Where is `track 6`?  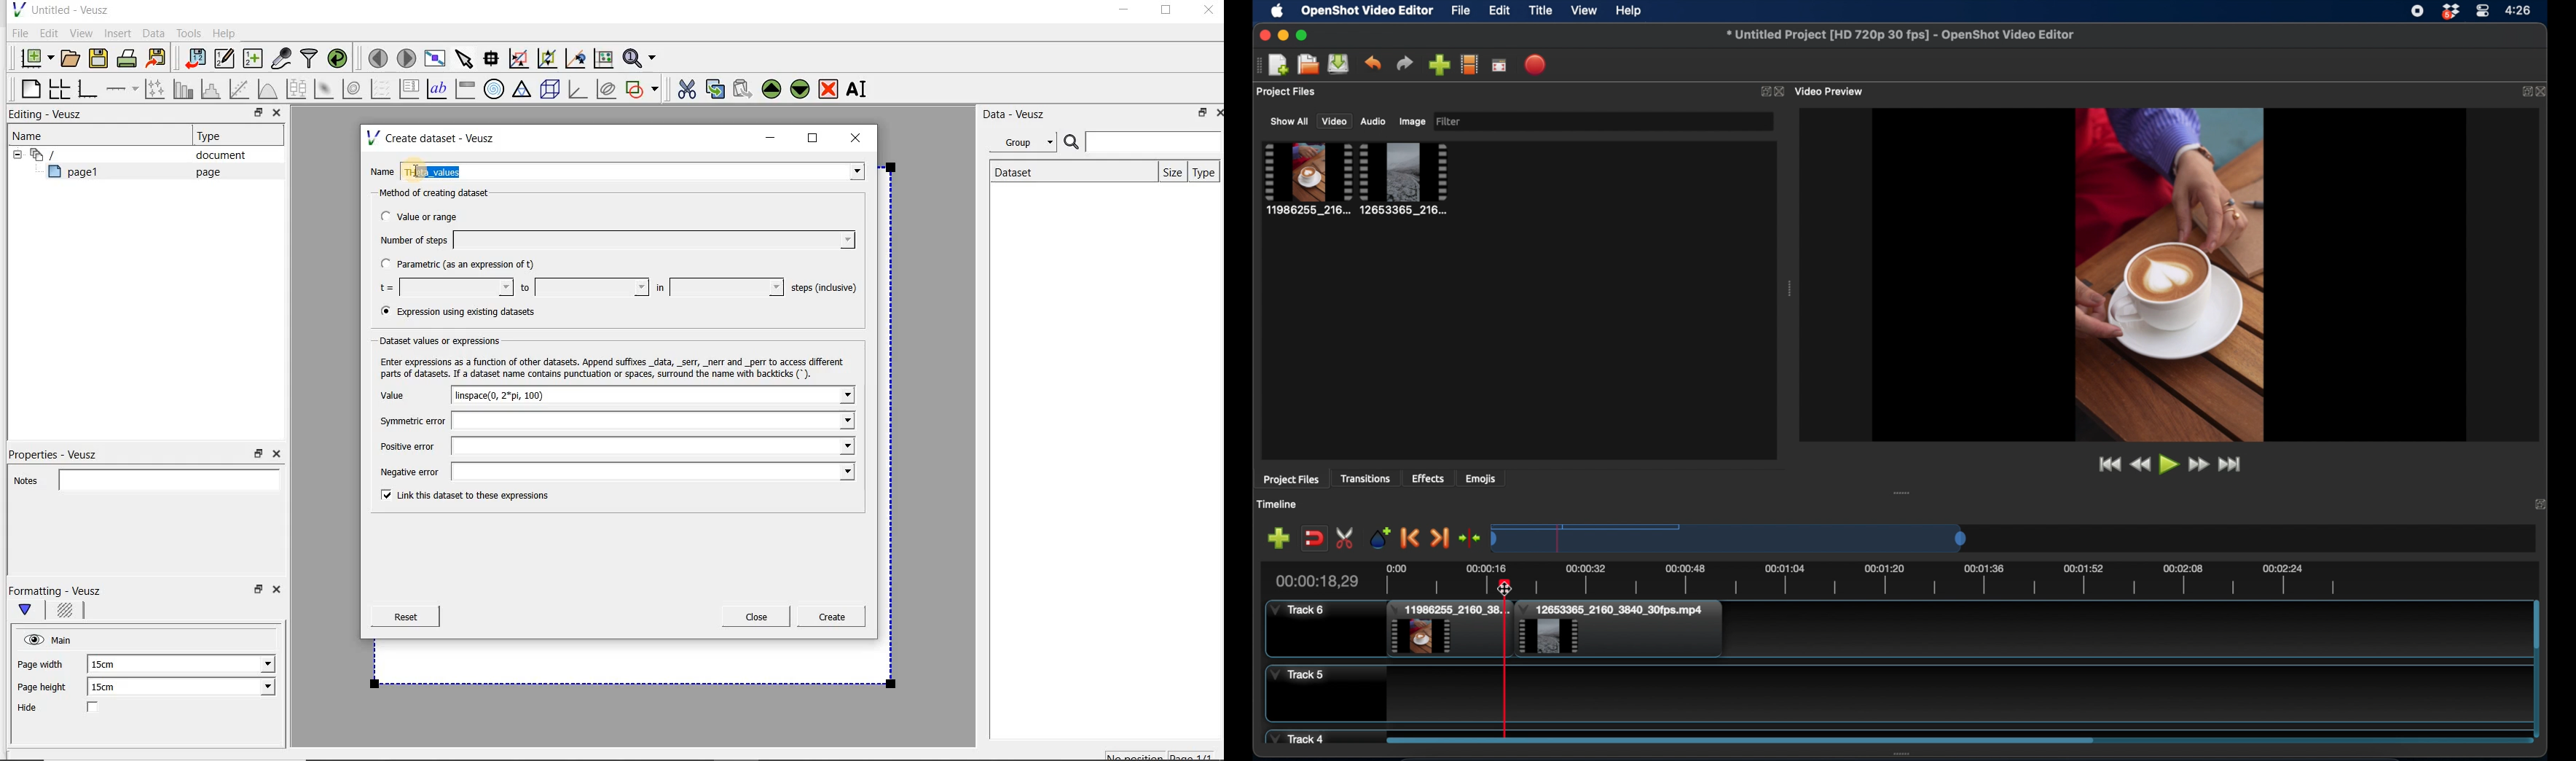
track 6 is located at coordinates (1299, 610).